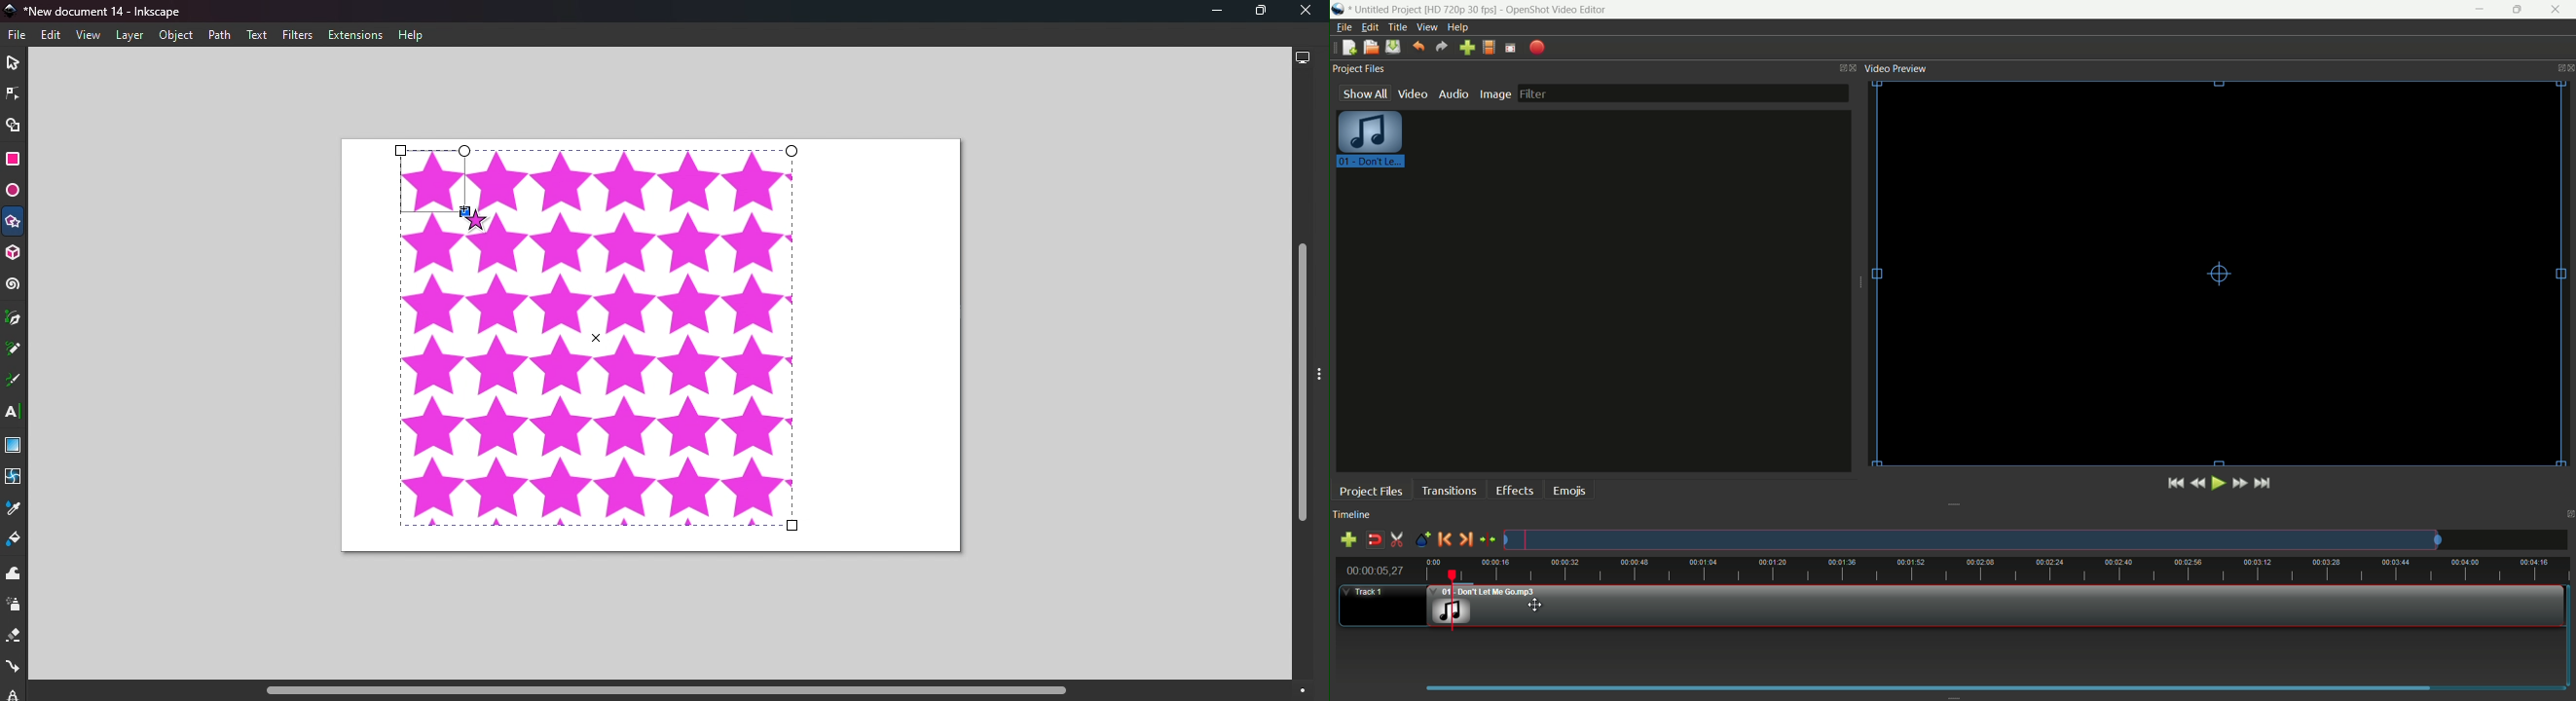 The height and width of the screenshot is (728, 2576). I want to click on show all, so click(1364, 93).